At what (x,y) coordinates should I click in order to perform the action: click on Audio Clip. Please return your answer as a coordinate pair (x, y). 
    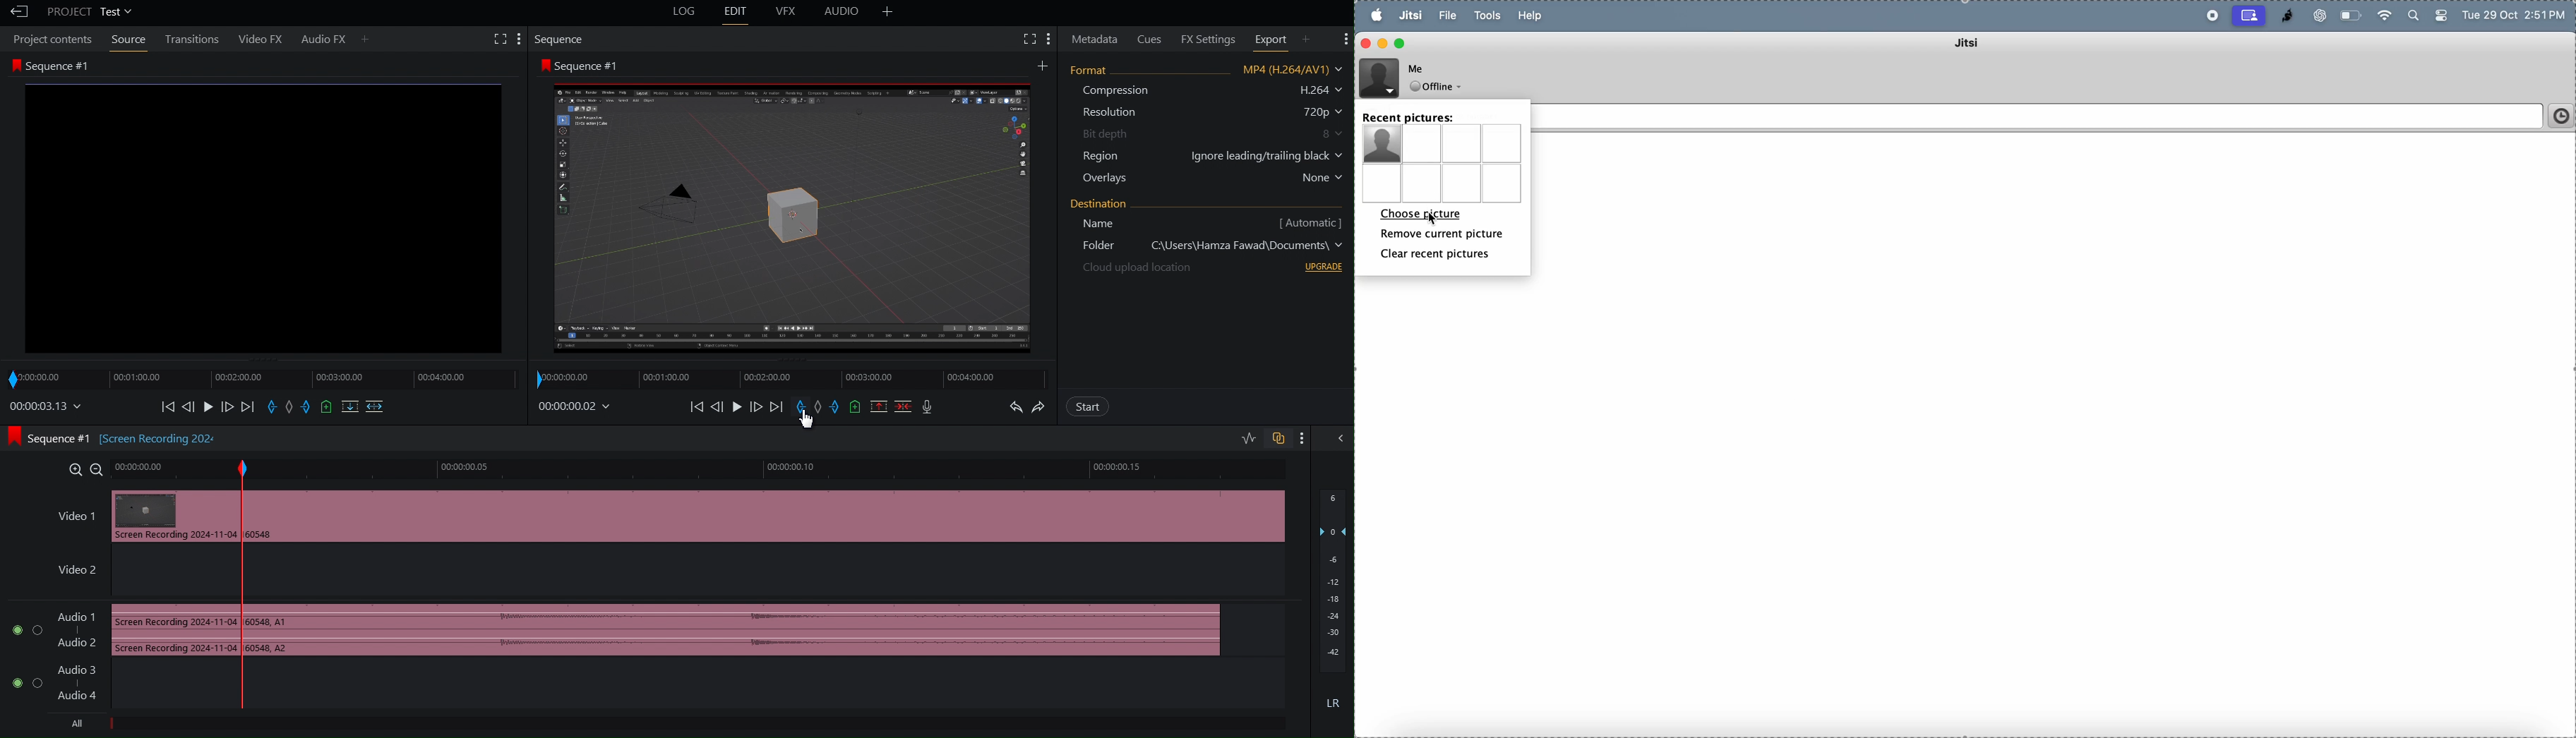
    Looking at the image, I should click on (756, 629).